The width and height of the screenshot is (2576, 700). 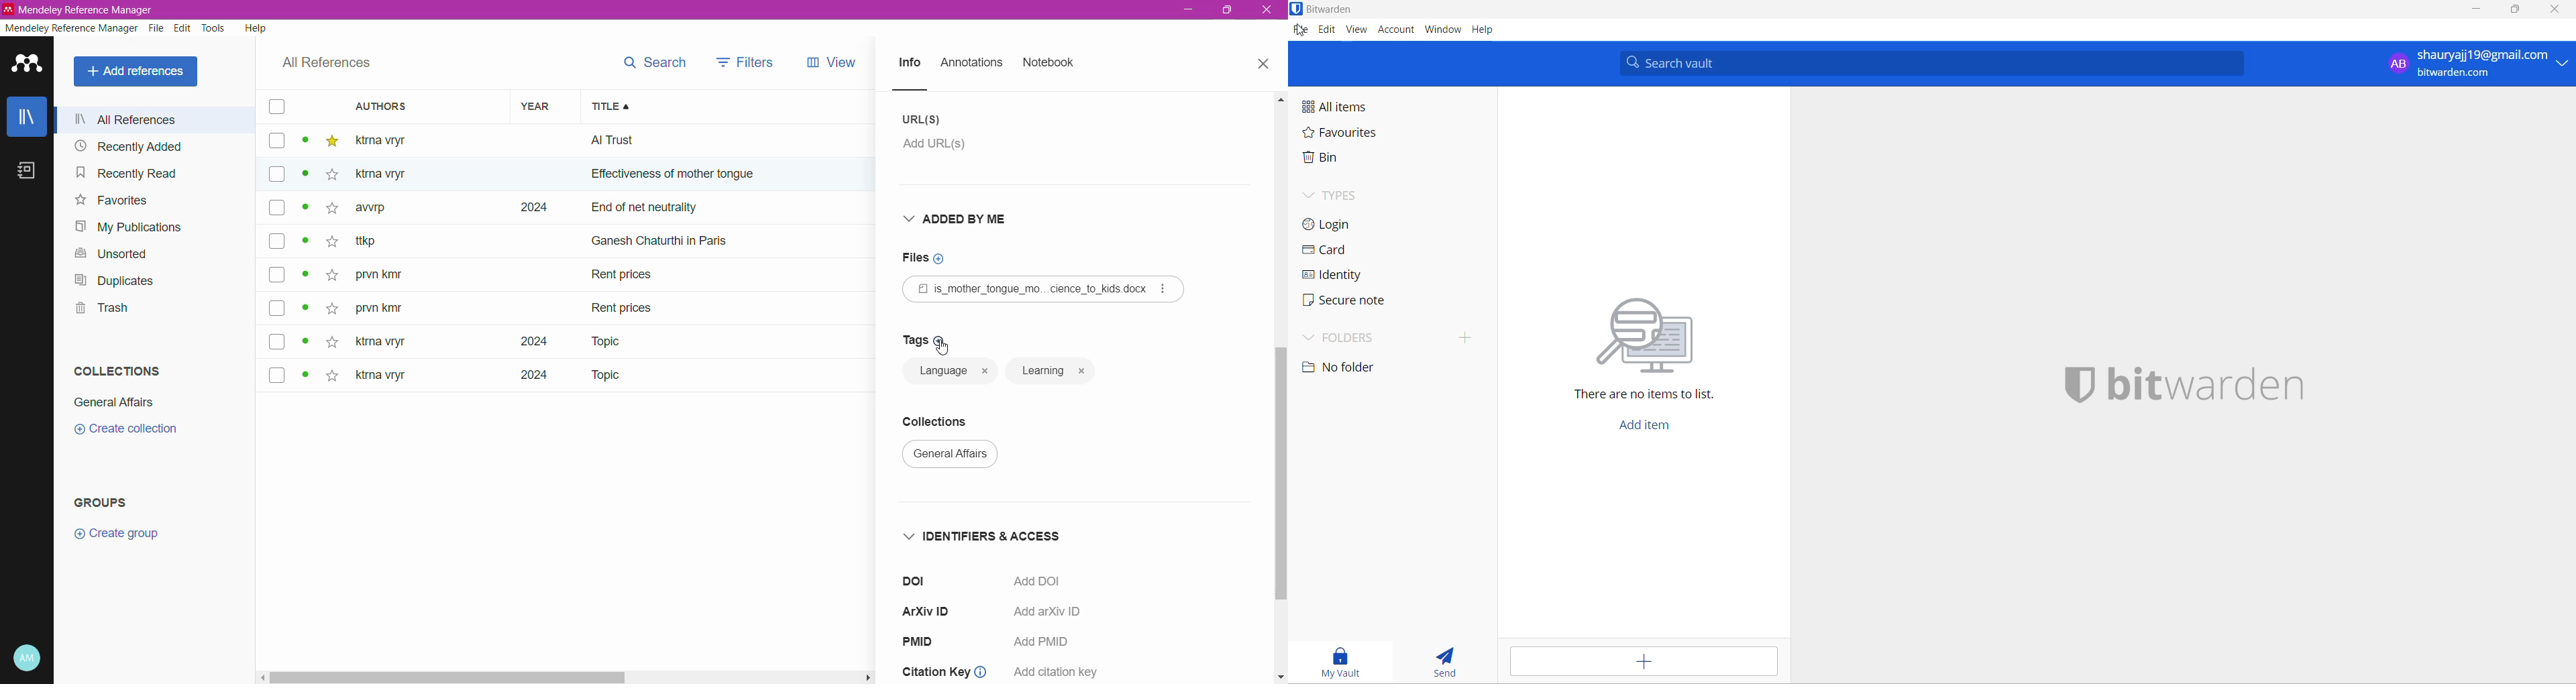 What do you see at coordinates (142, 172) in the screenshot?
I see `Recently Read` at bounding box center [142, 172].